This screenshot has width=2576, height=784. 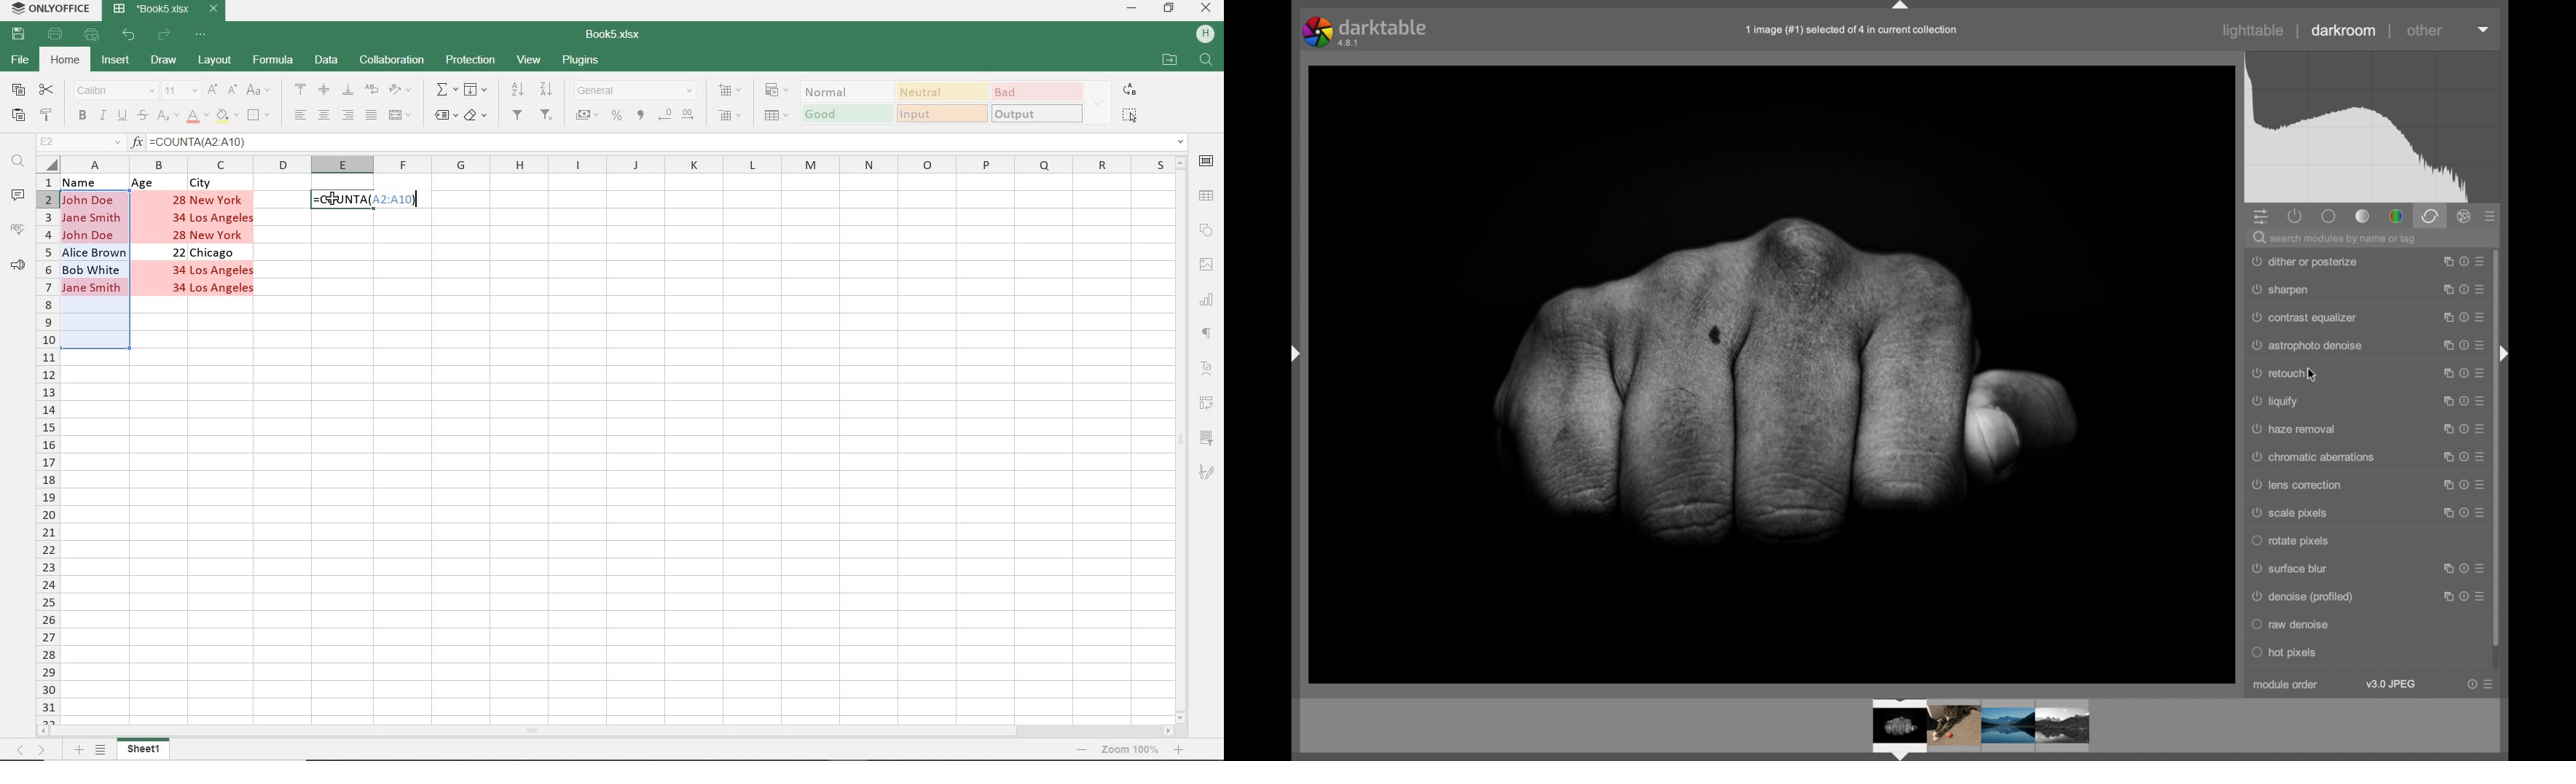 I want to click on INCREMENT FONT SIZE, so click(x=213, y=90).